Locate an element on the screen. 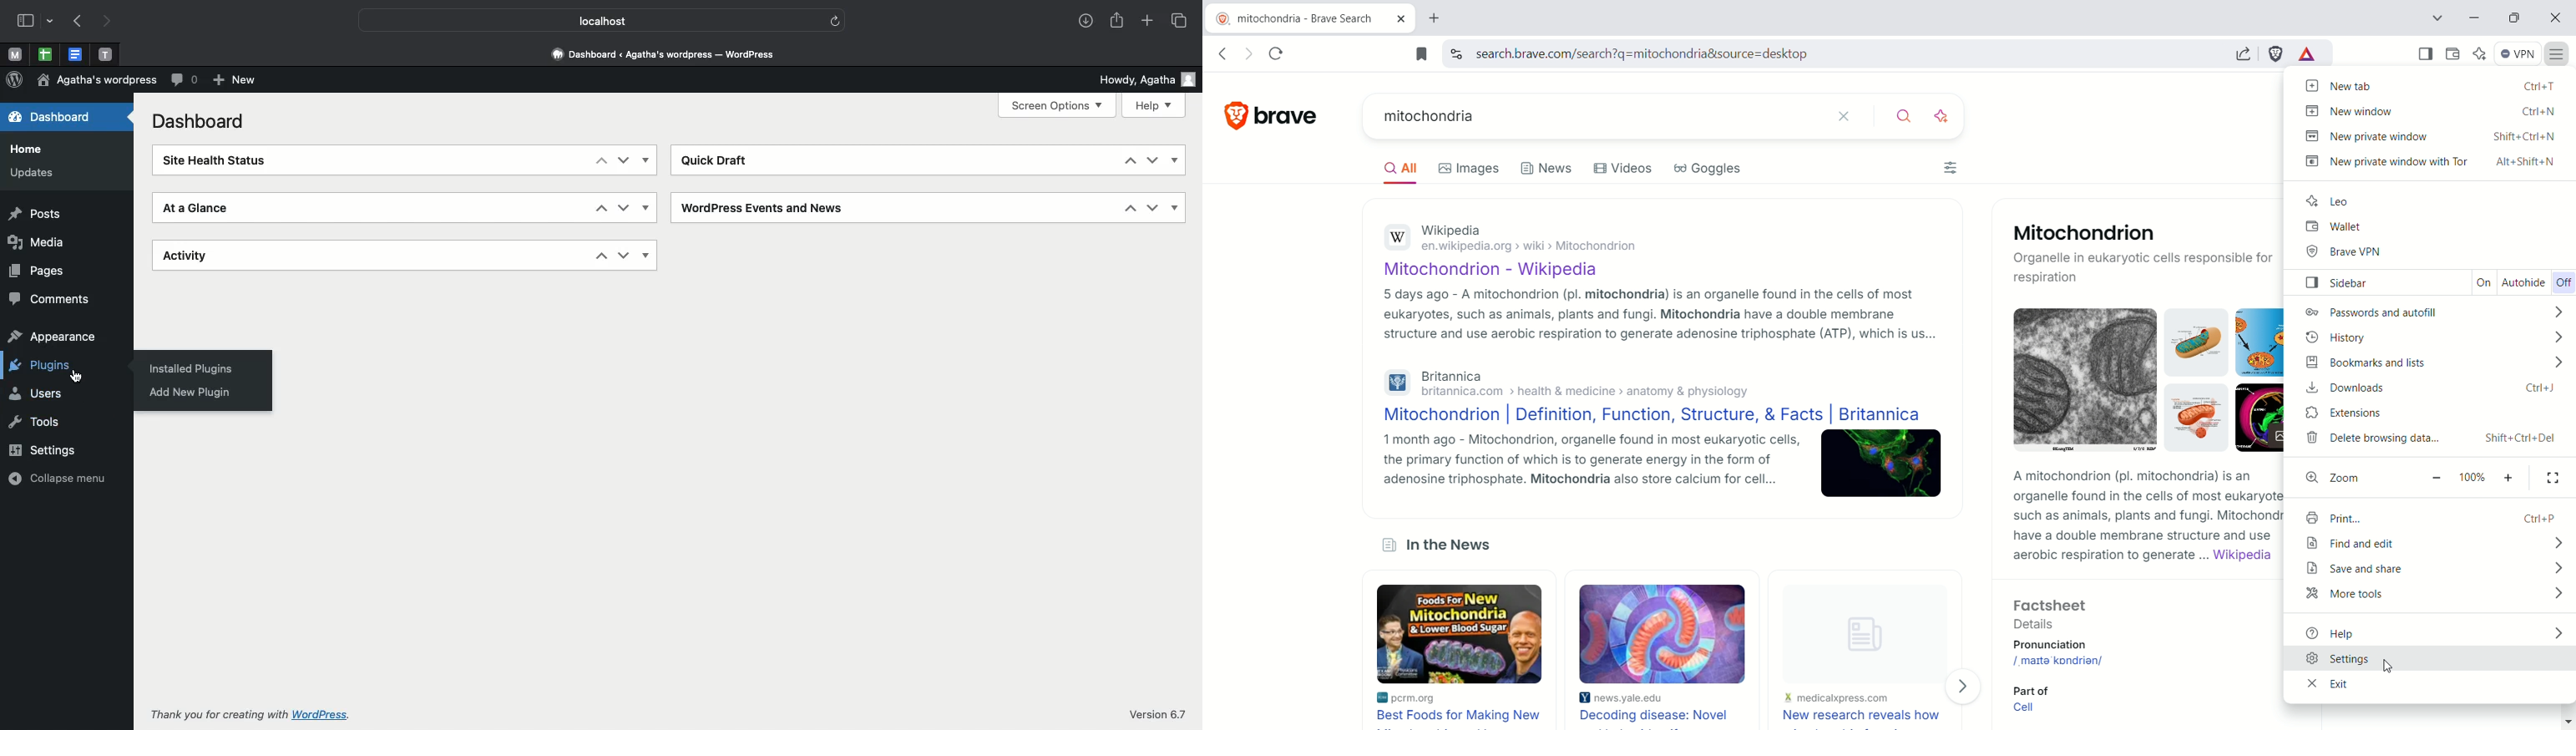 The height and width of the screenshot is (756, 2576). Show is located at coordinates (1176, 208).